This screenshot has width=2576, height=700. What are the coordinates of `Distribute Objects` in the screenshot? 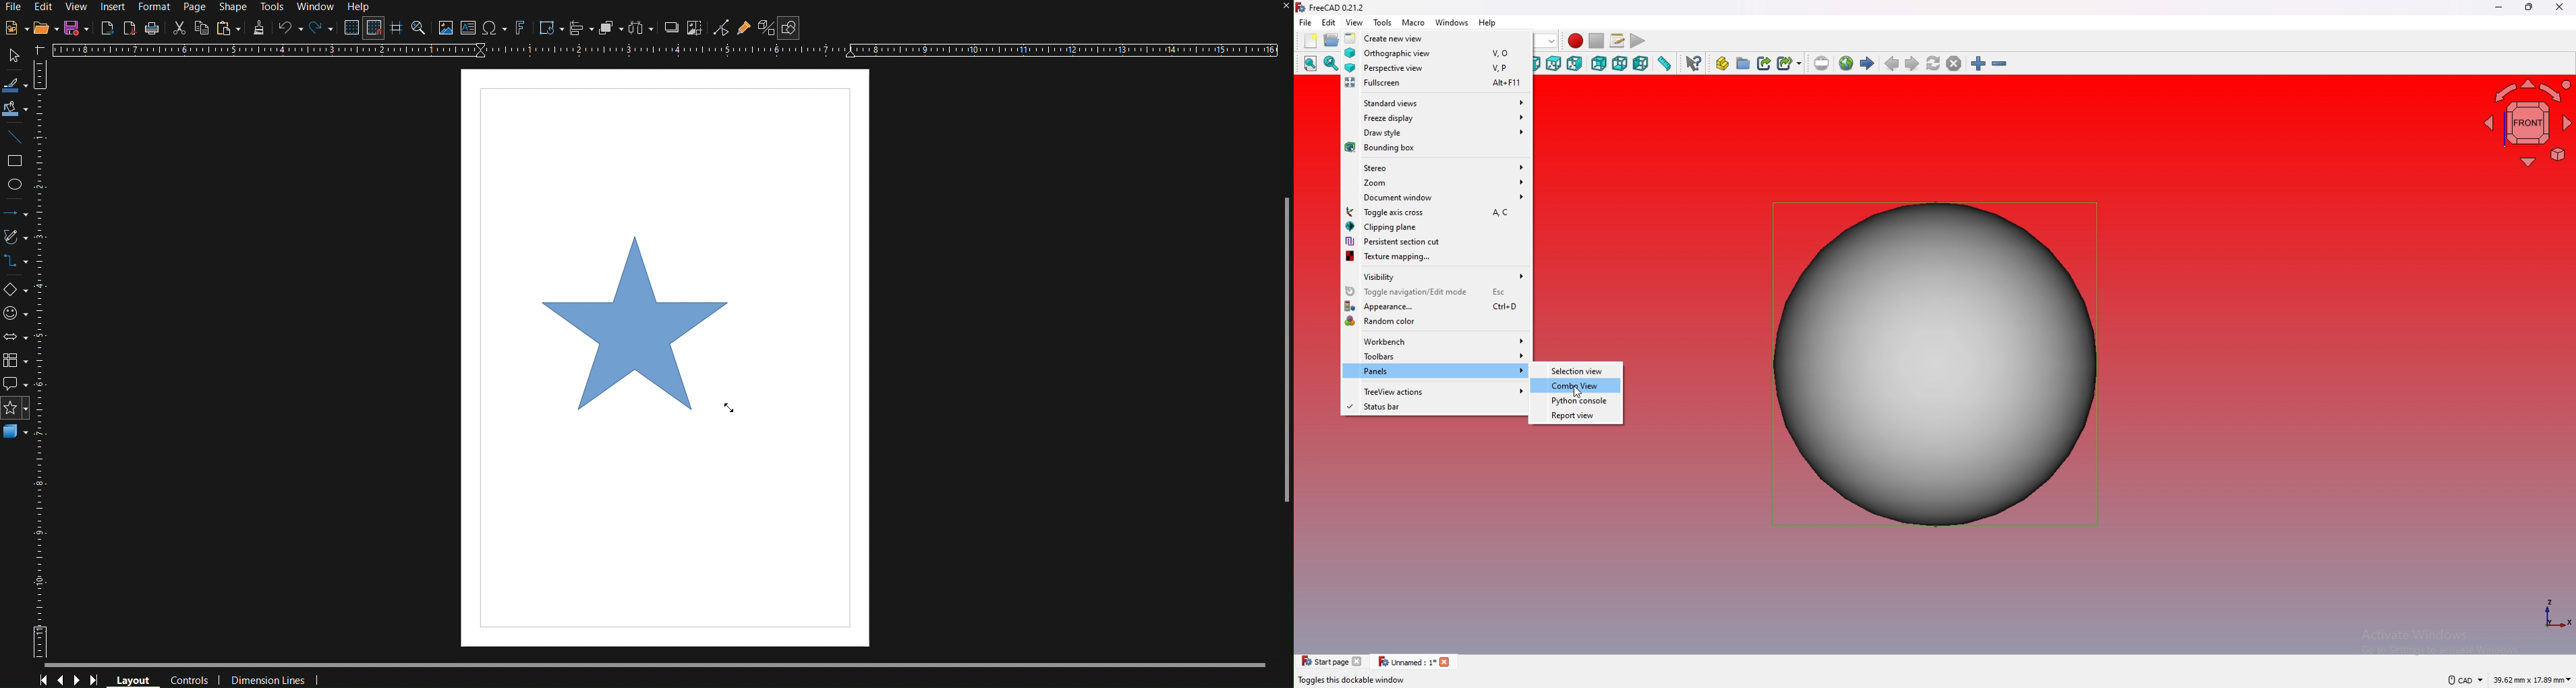 It's located at (639, 30).